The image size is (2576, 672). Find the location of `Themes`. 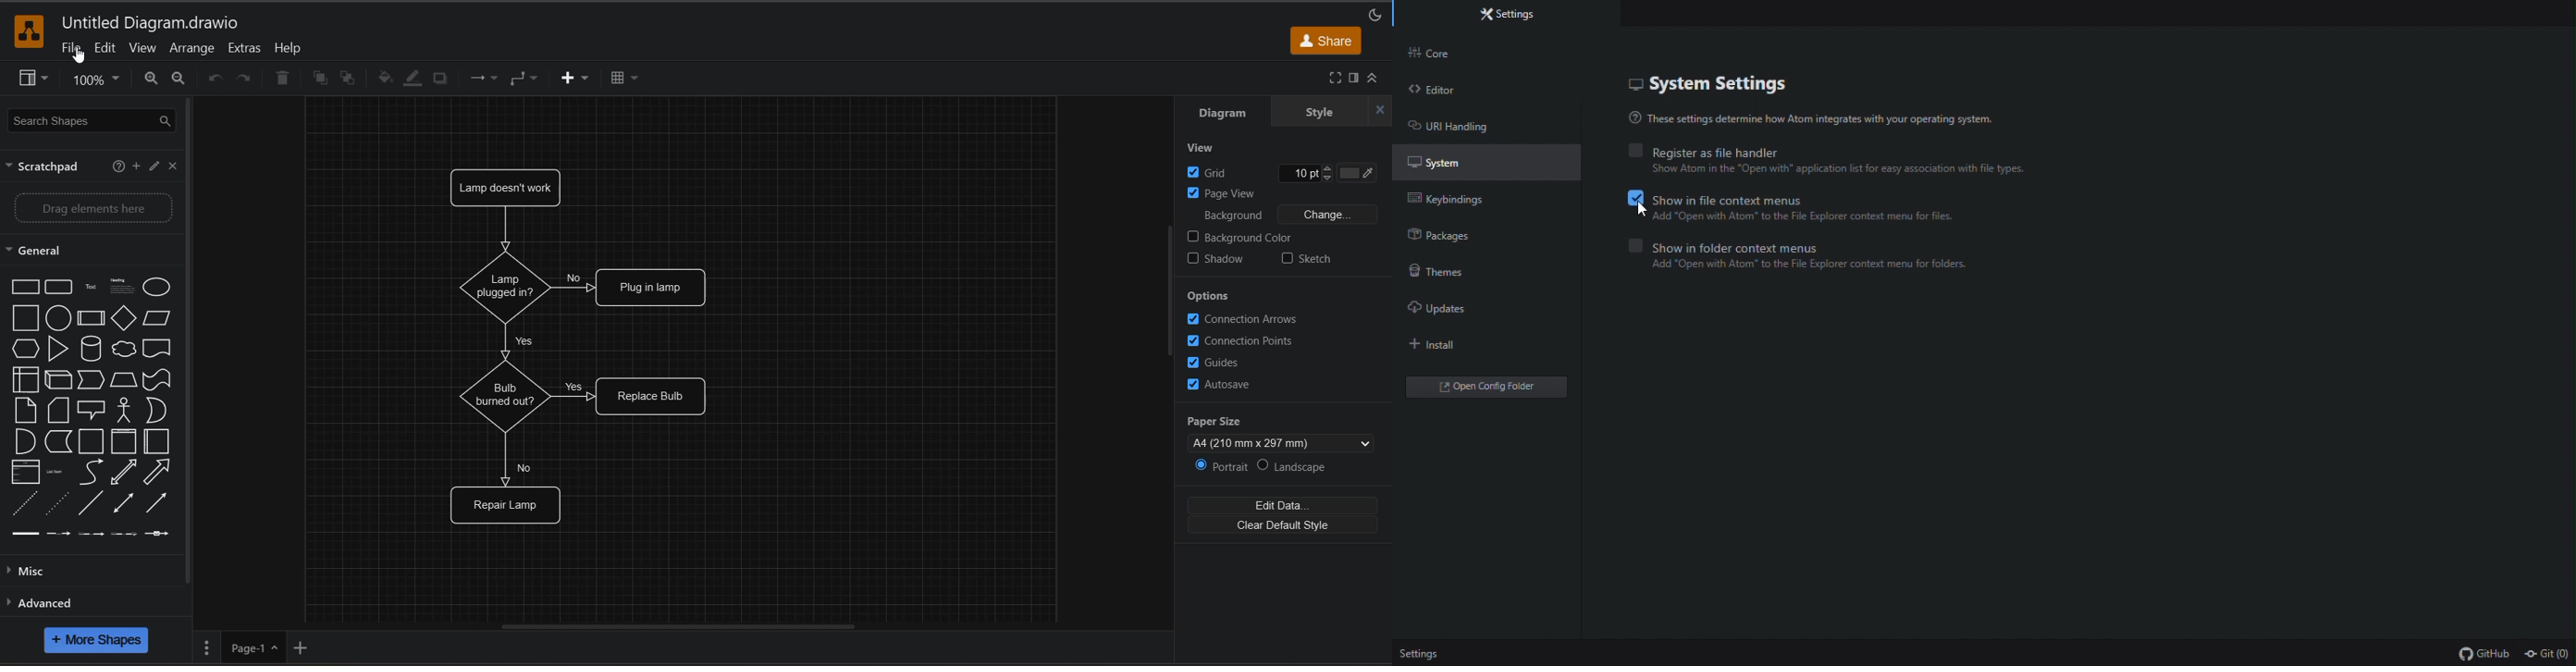

Themes is located at coordinates (1451, 272).